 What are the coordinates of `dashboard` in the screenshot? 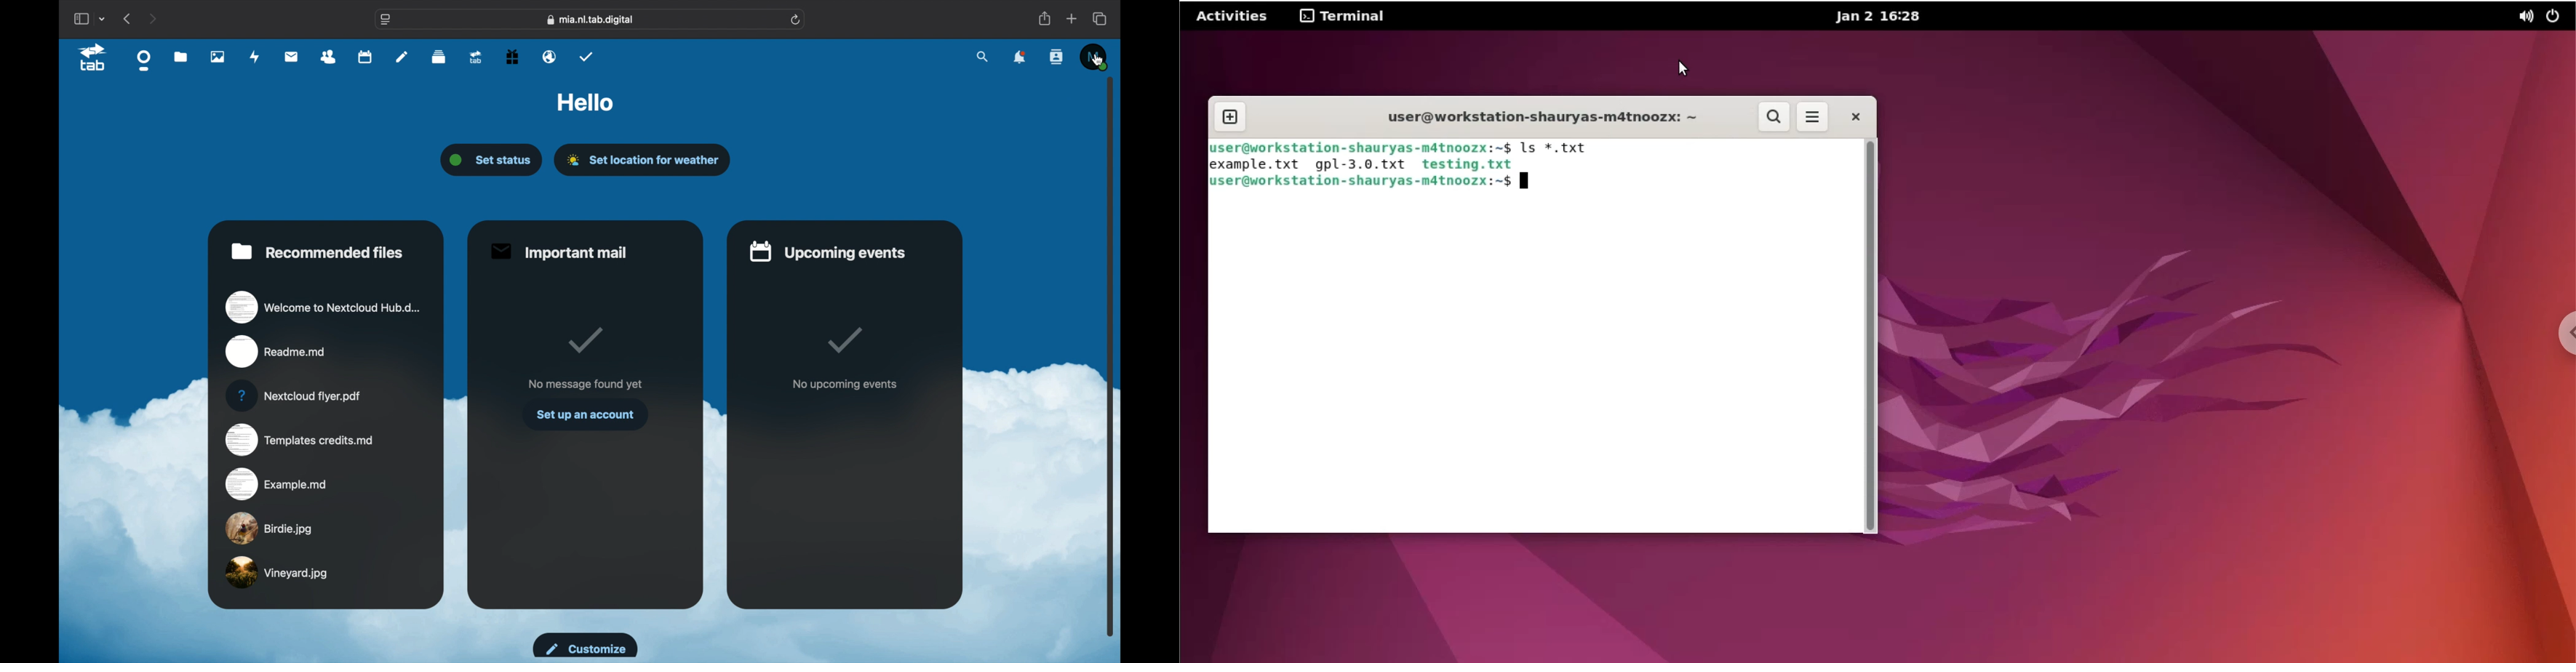 It's located at (144, 60).